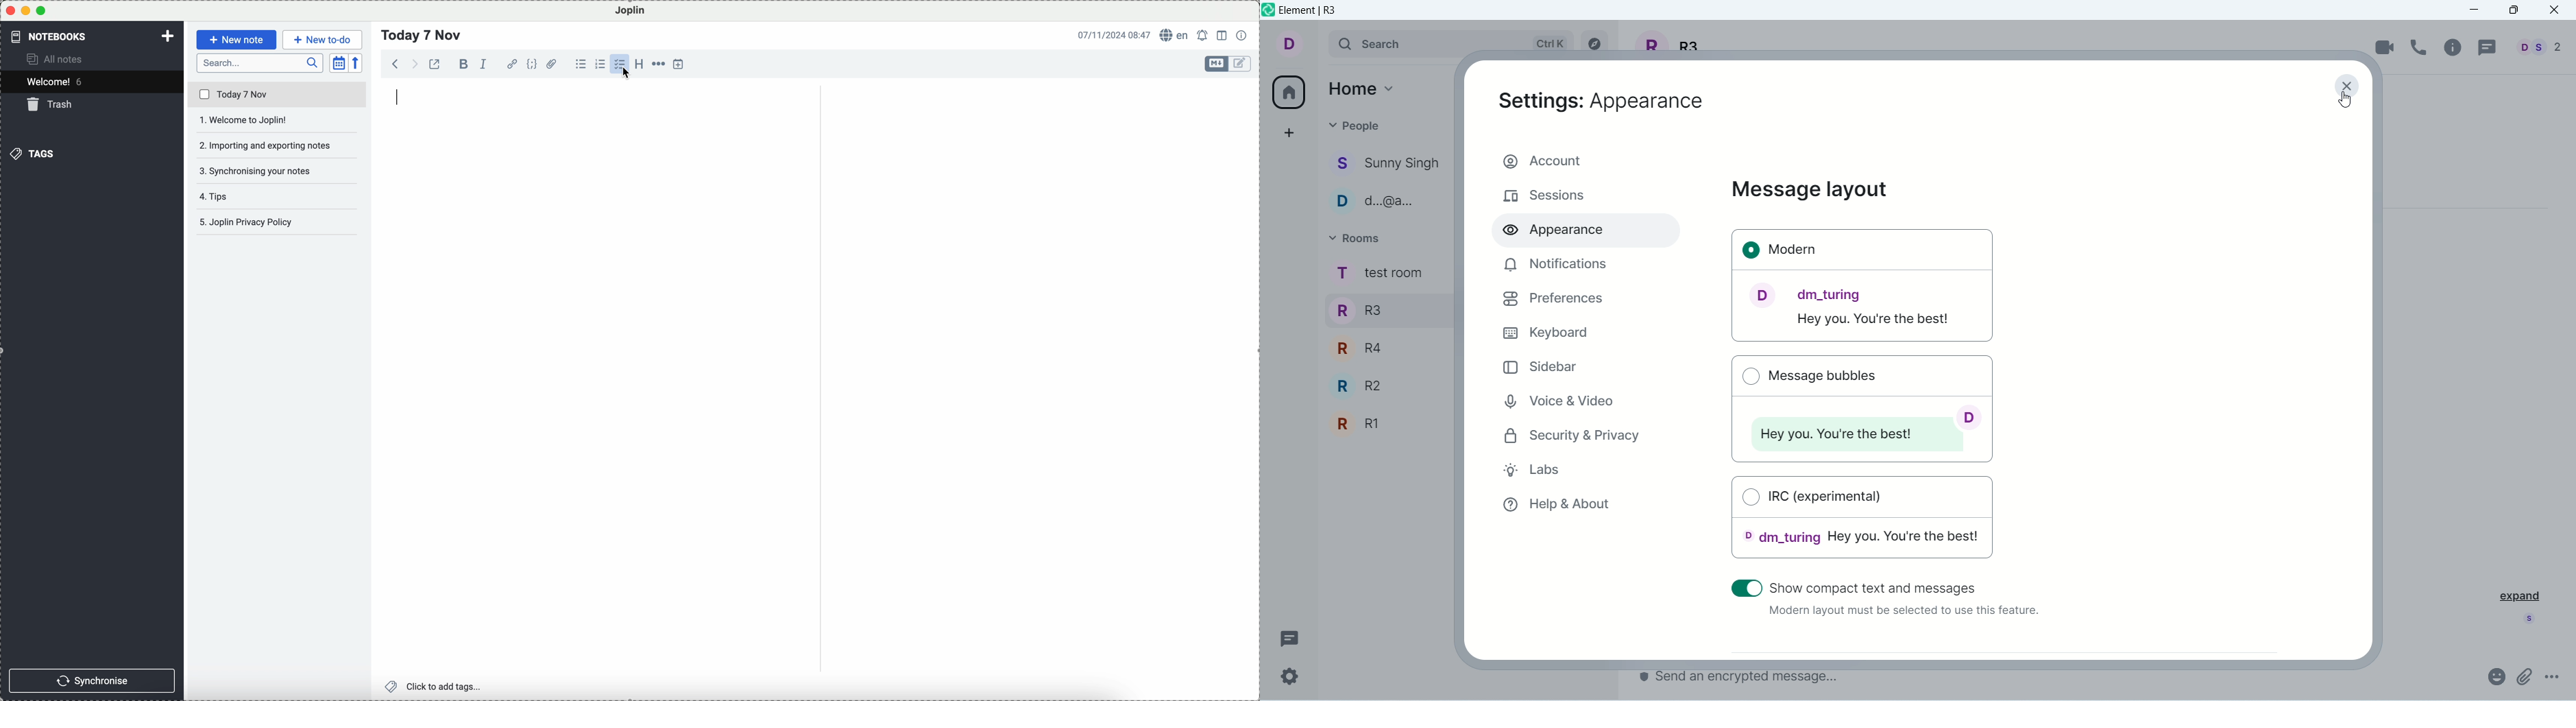  I want to click on appearance, so click(1602, 101).